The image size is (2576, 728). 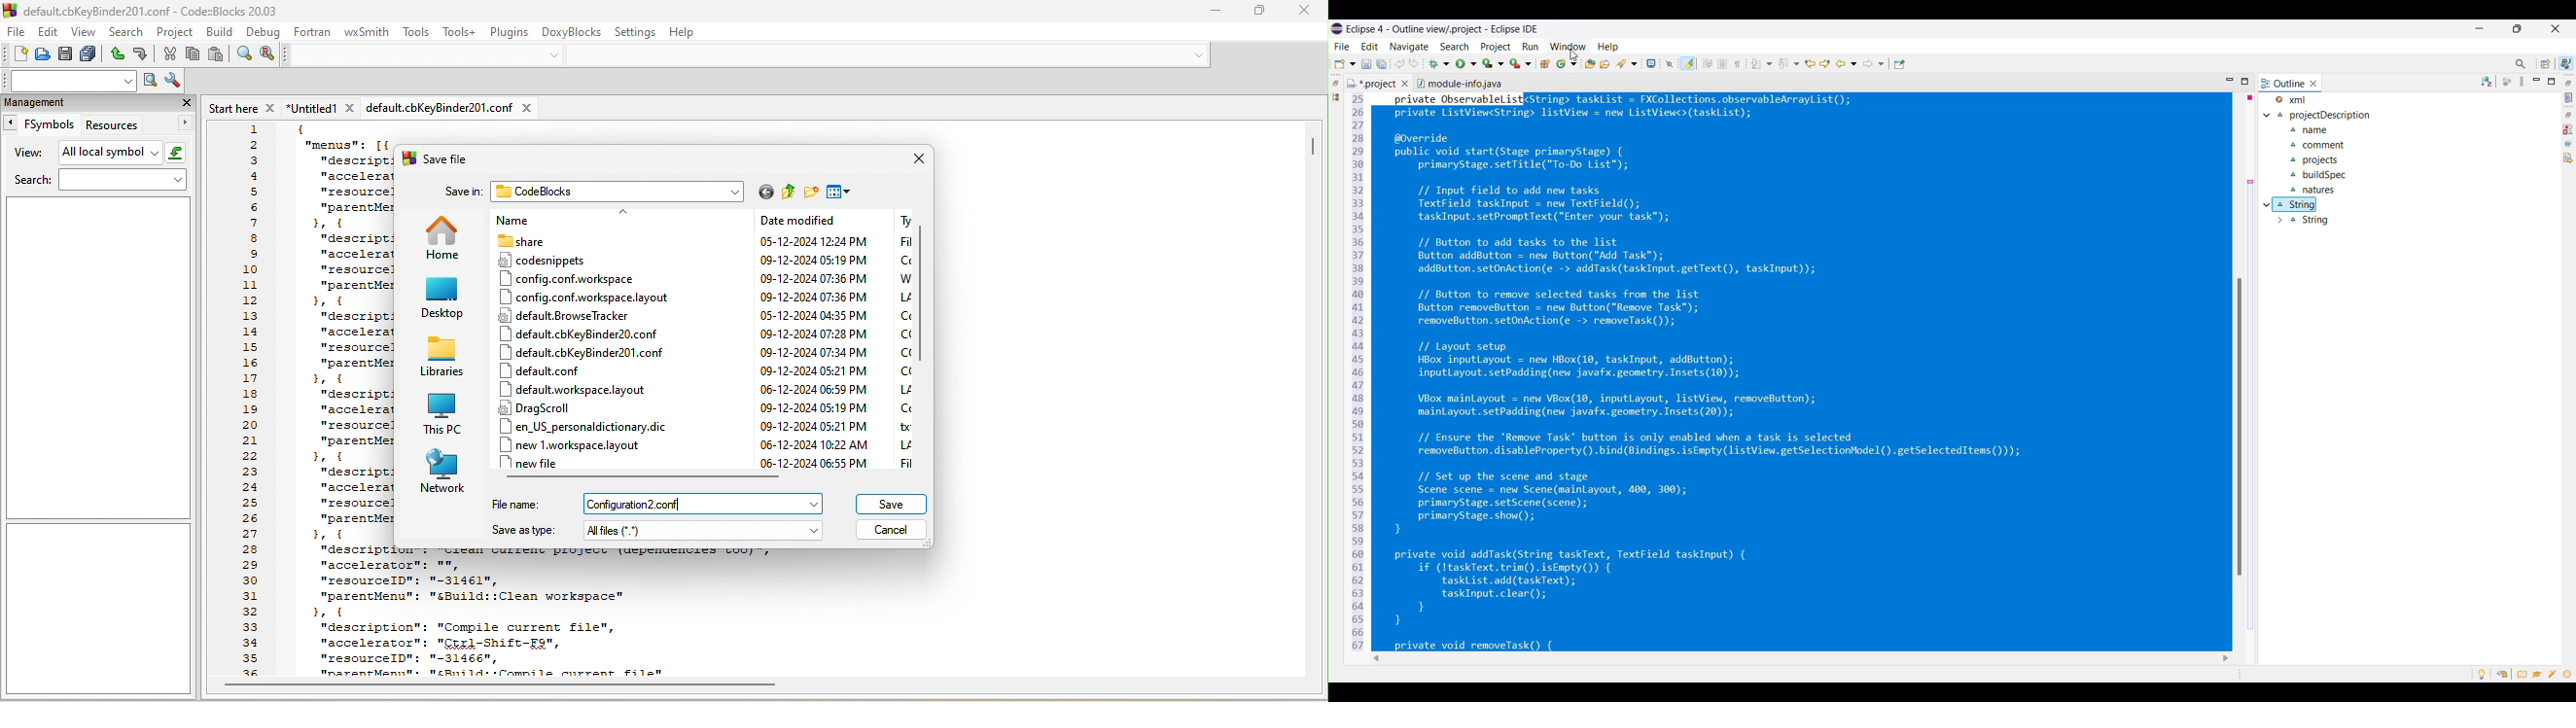 What do you see at coordinates (566, 259) in the screenshot?
I see `codesnippets` at bounding box center [566, 259].